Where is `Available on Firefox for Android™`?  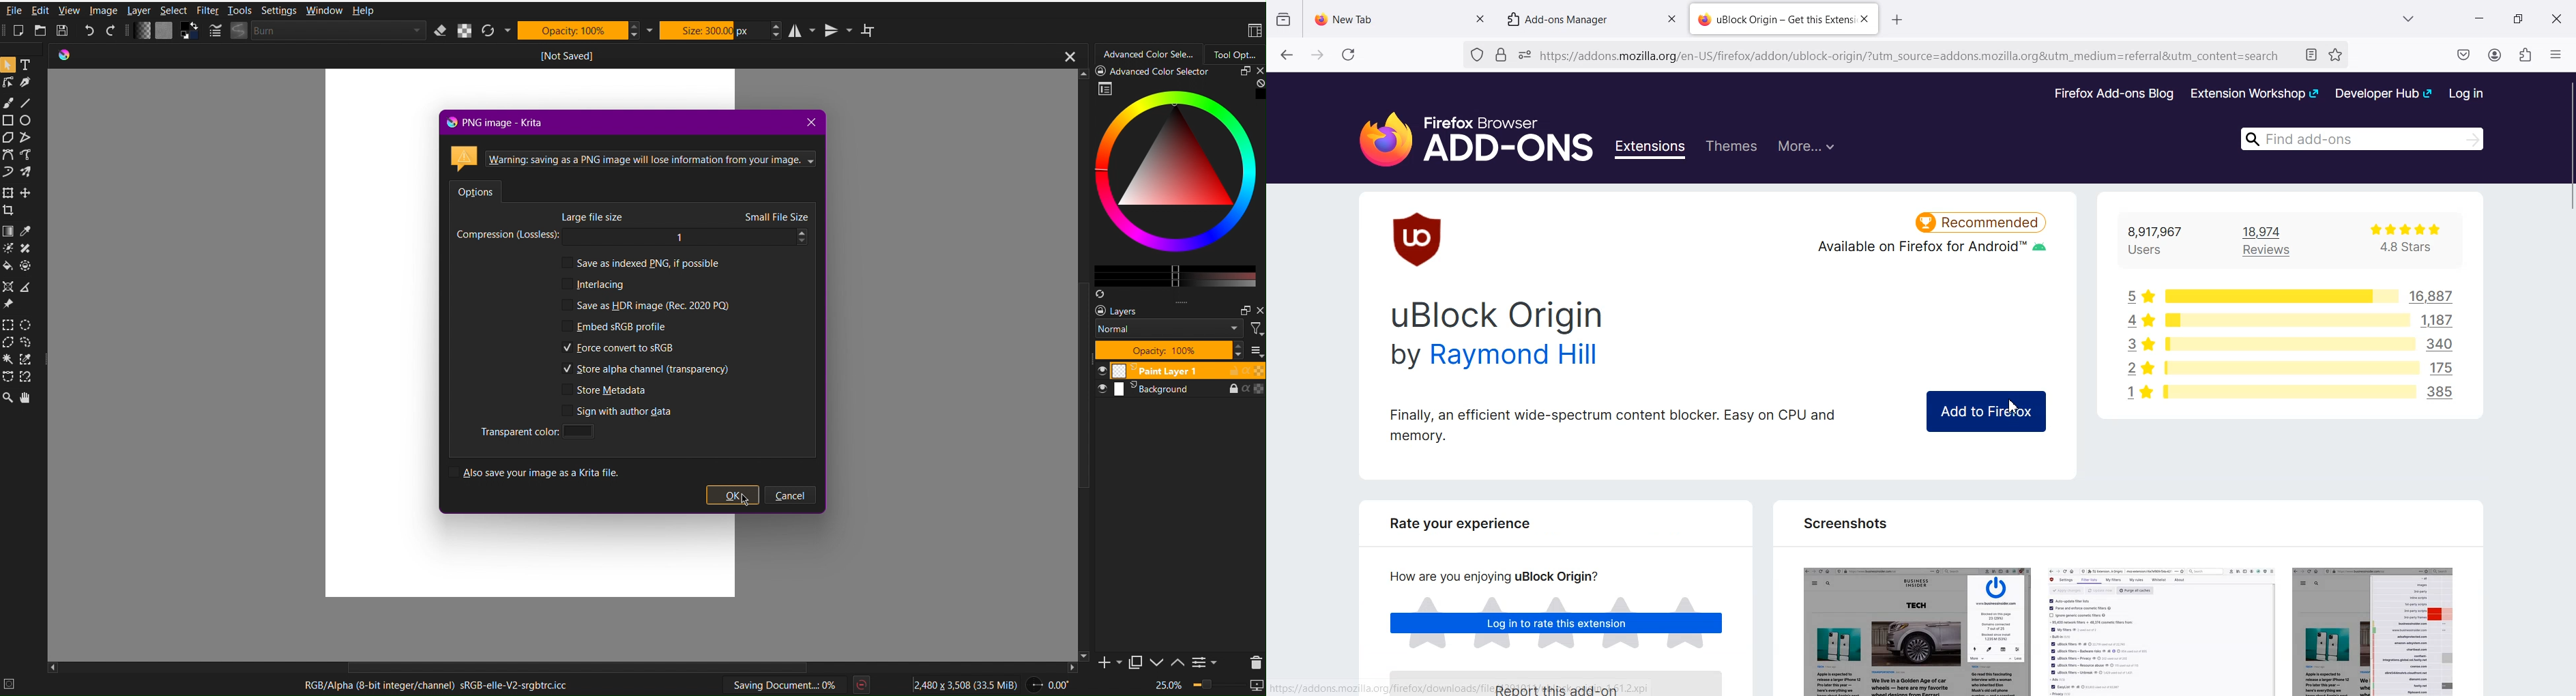 Available on Firefox for Android™ is located at coordinates (1930, 252).